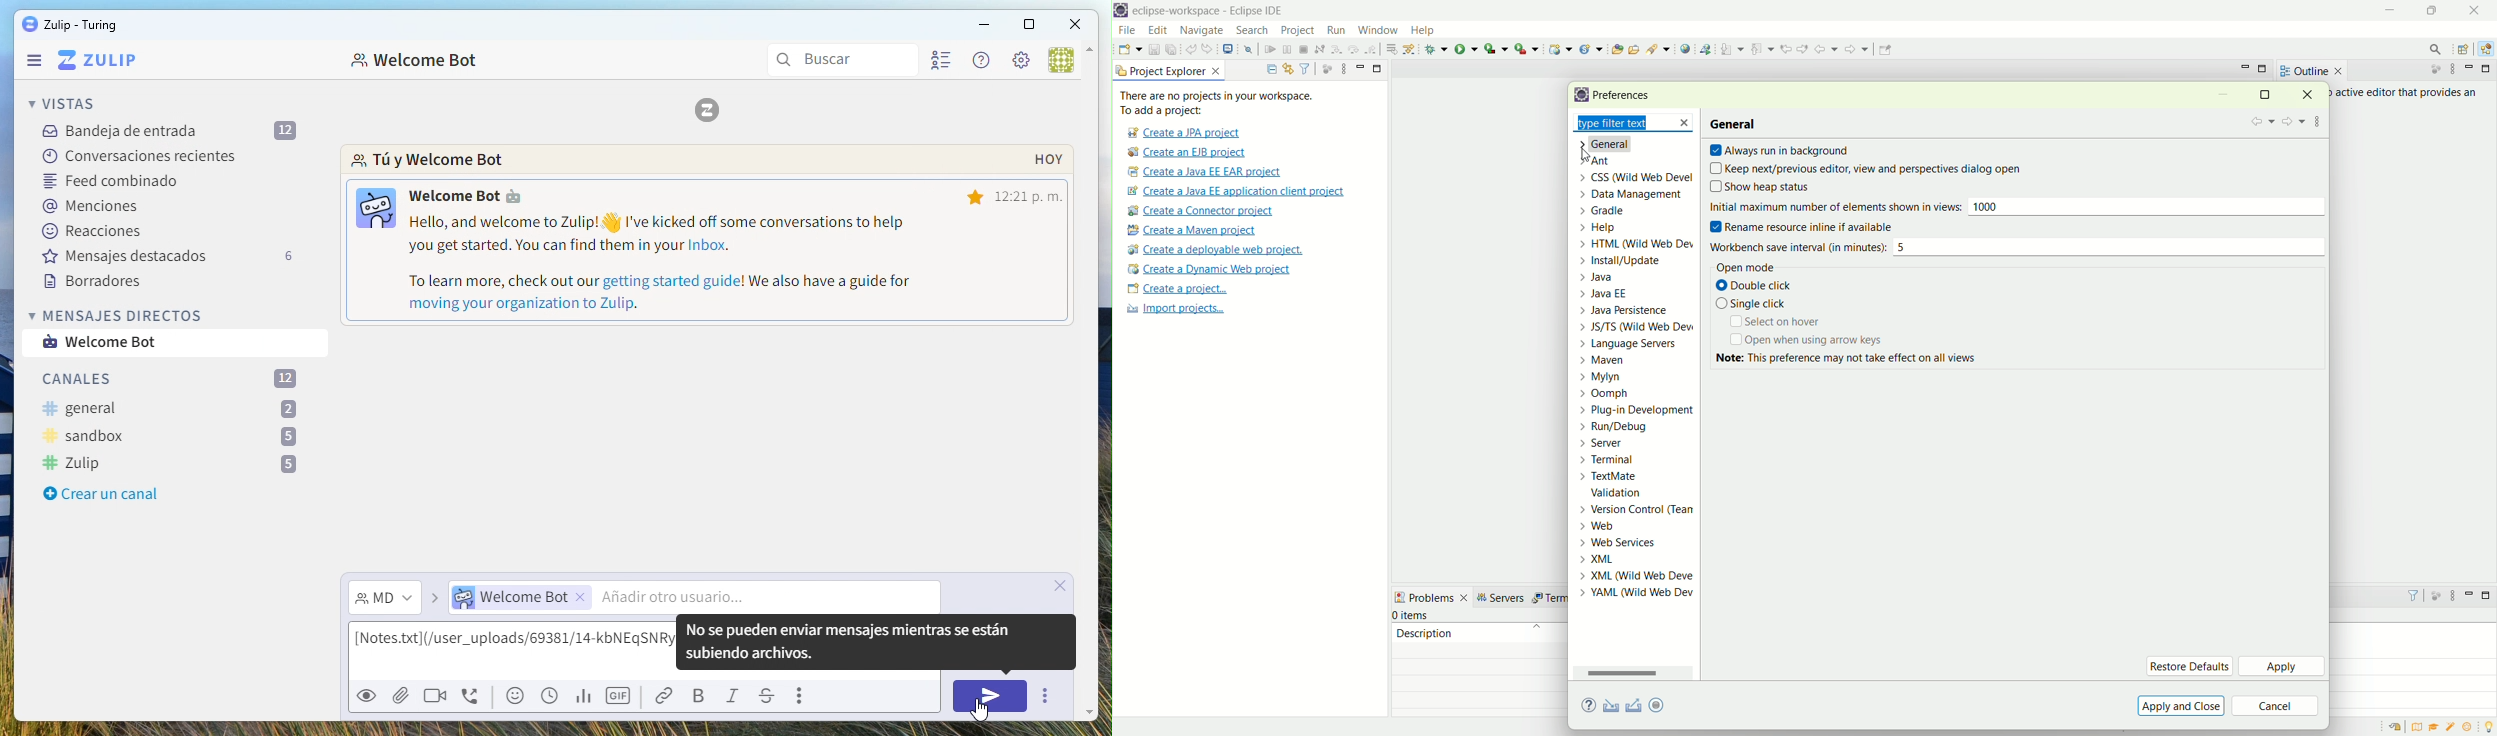  Describe the element at coordinates (2435, 595) in the screenshot. I see `focus on active task` at that location.